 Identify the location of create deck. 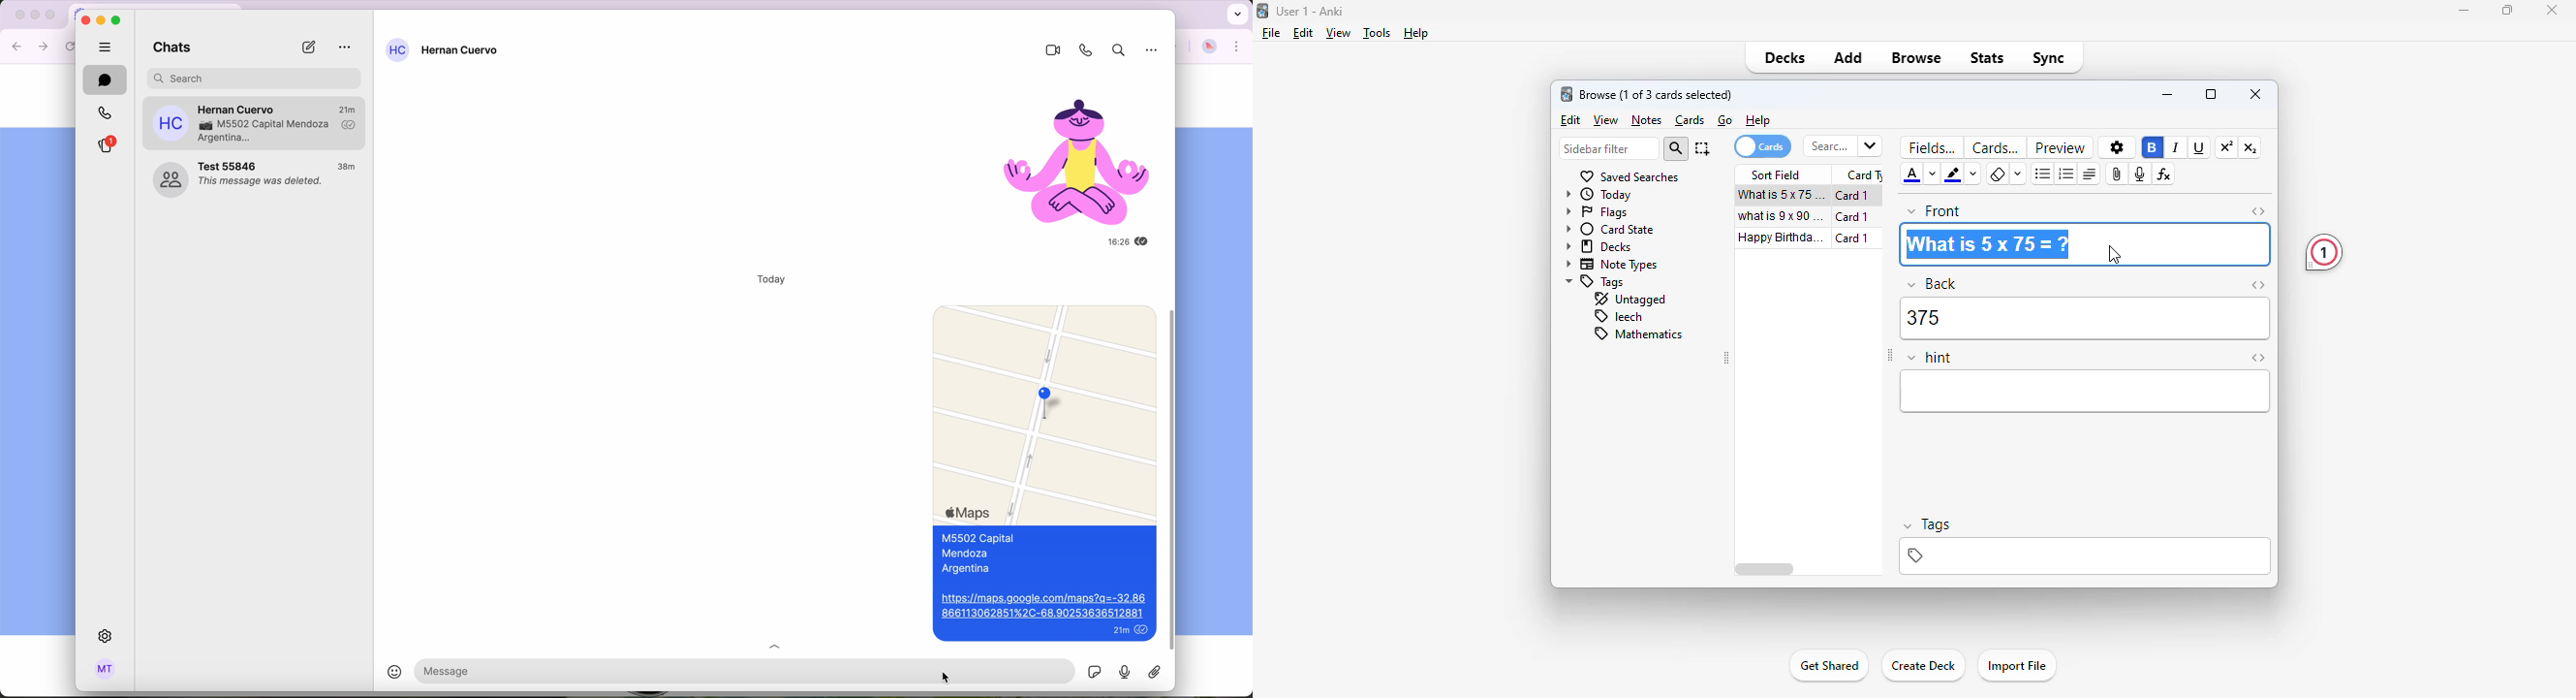
(1923, 666).